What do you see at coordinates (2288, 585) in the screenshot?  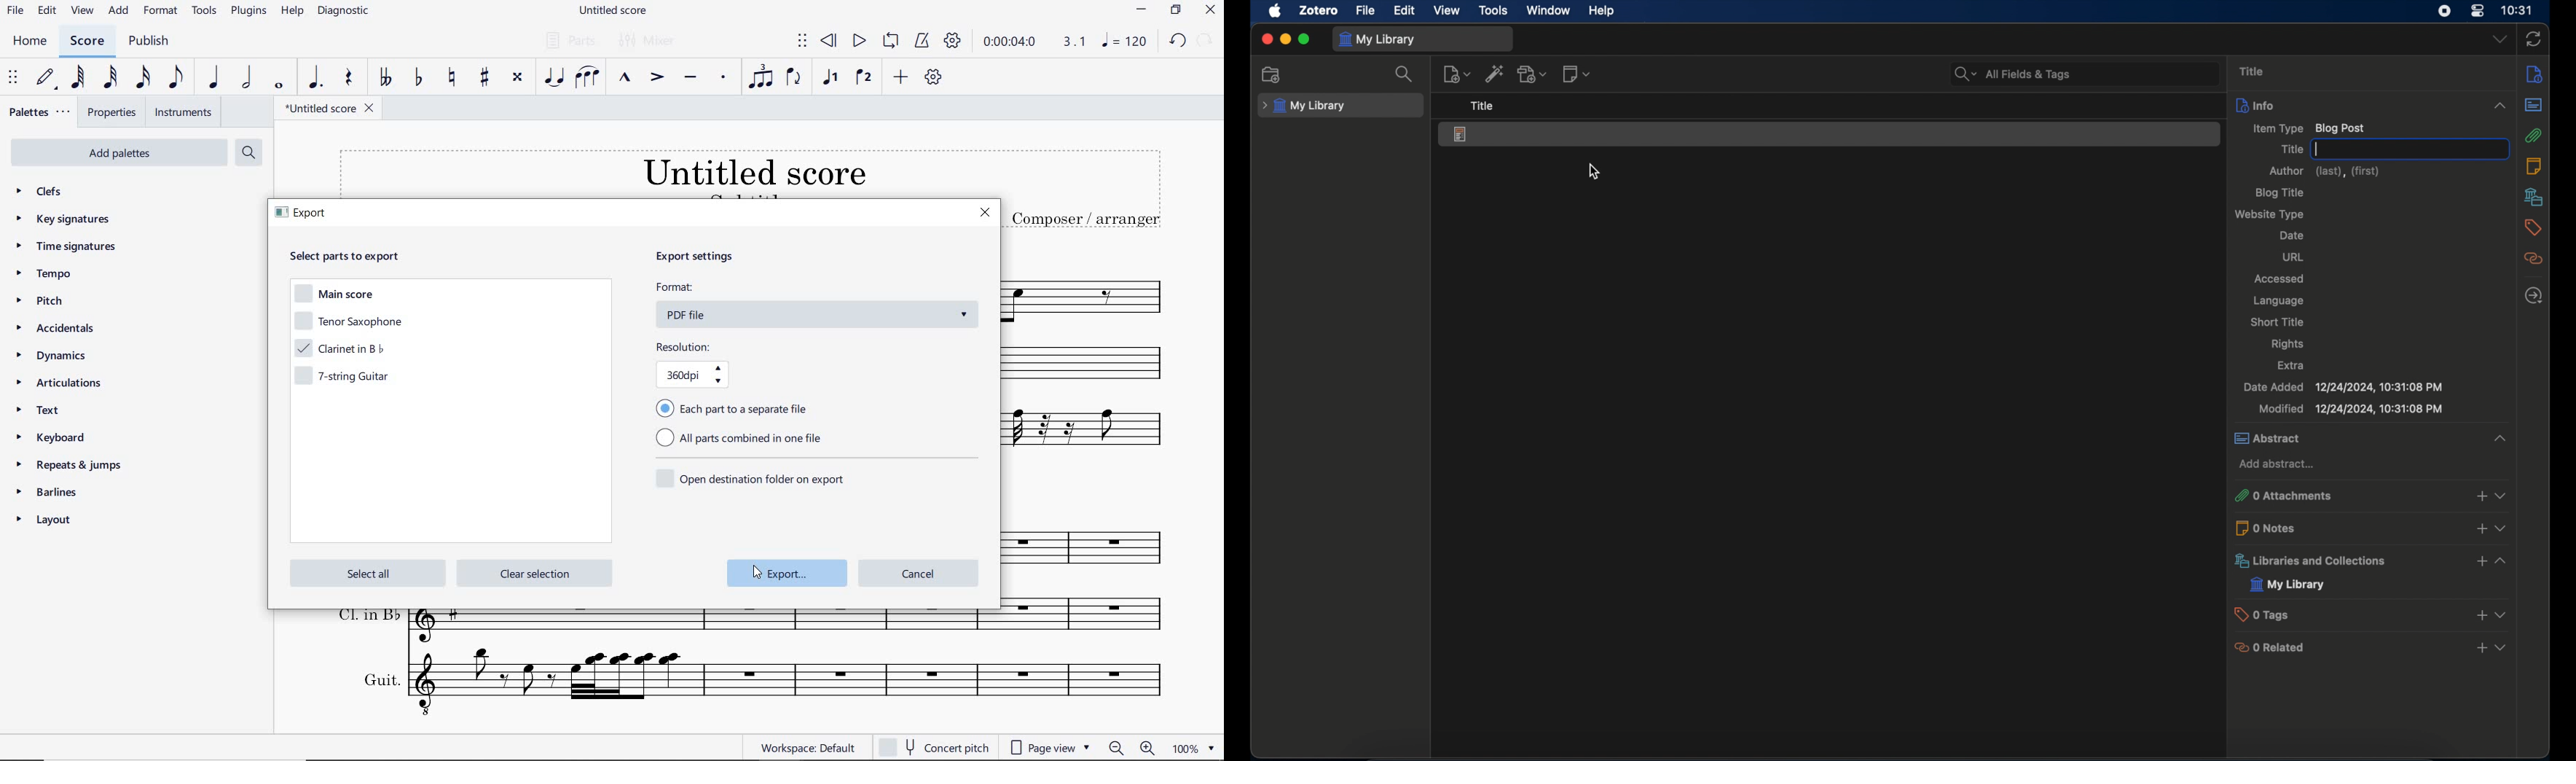 I see `my library` at bounding box center [2288, 585].